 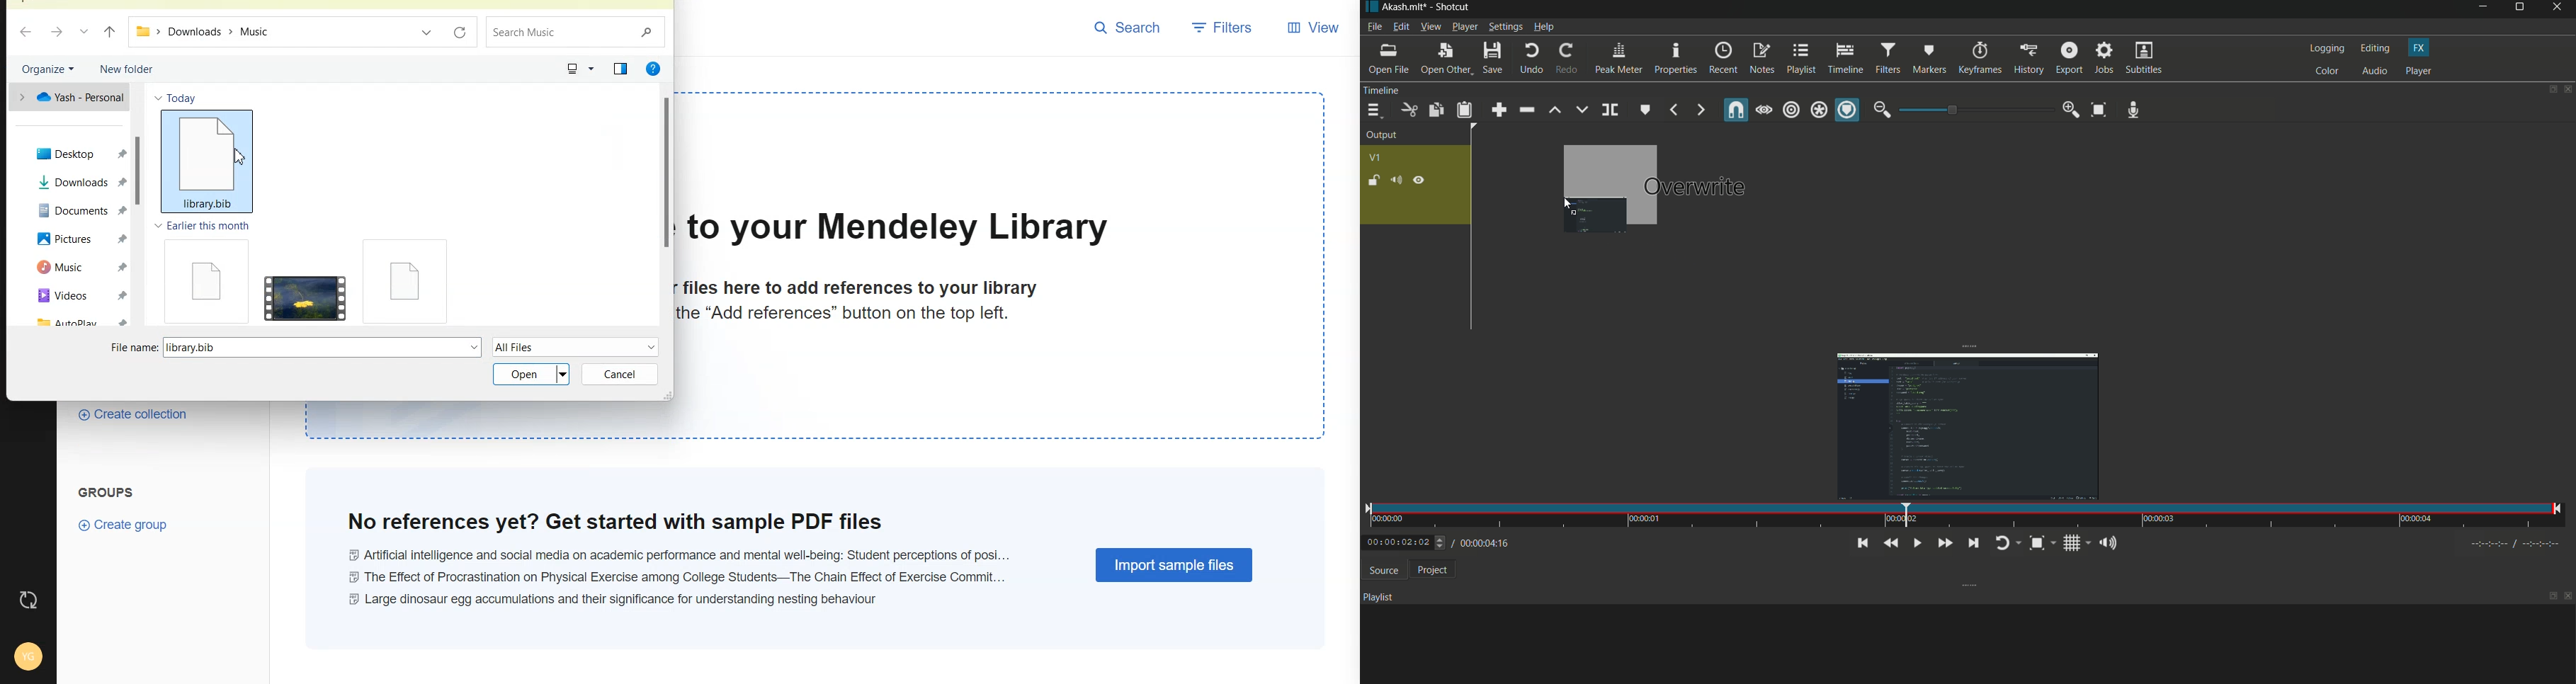 What do you see at coordinates (862, 309) in the screenshot?
I see ` files here to add references to your librarythe “Add references” button on the top left.` at bounding box center [862, 309].